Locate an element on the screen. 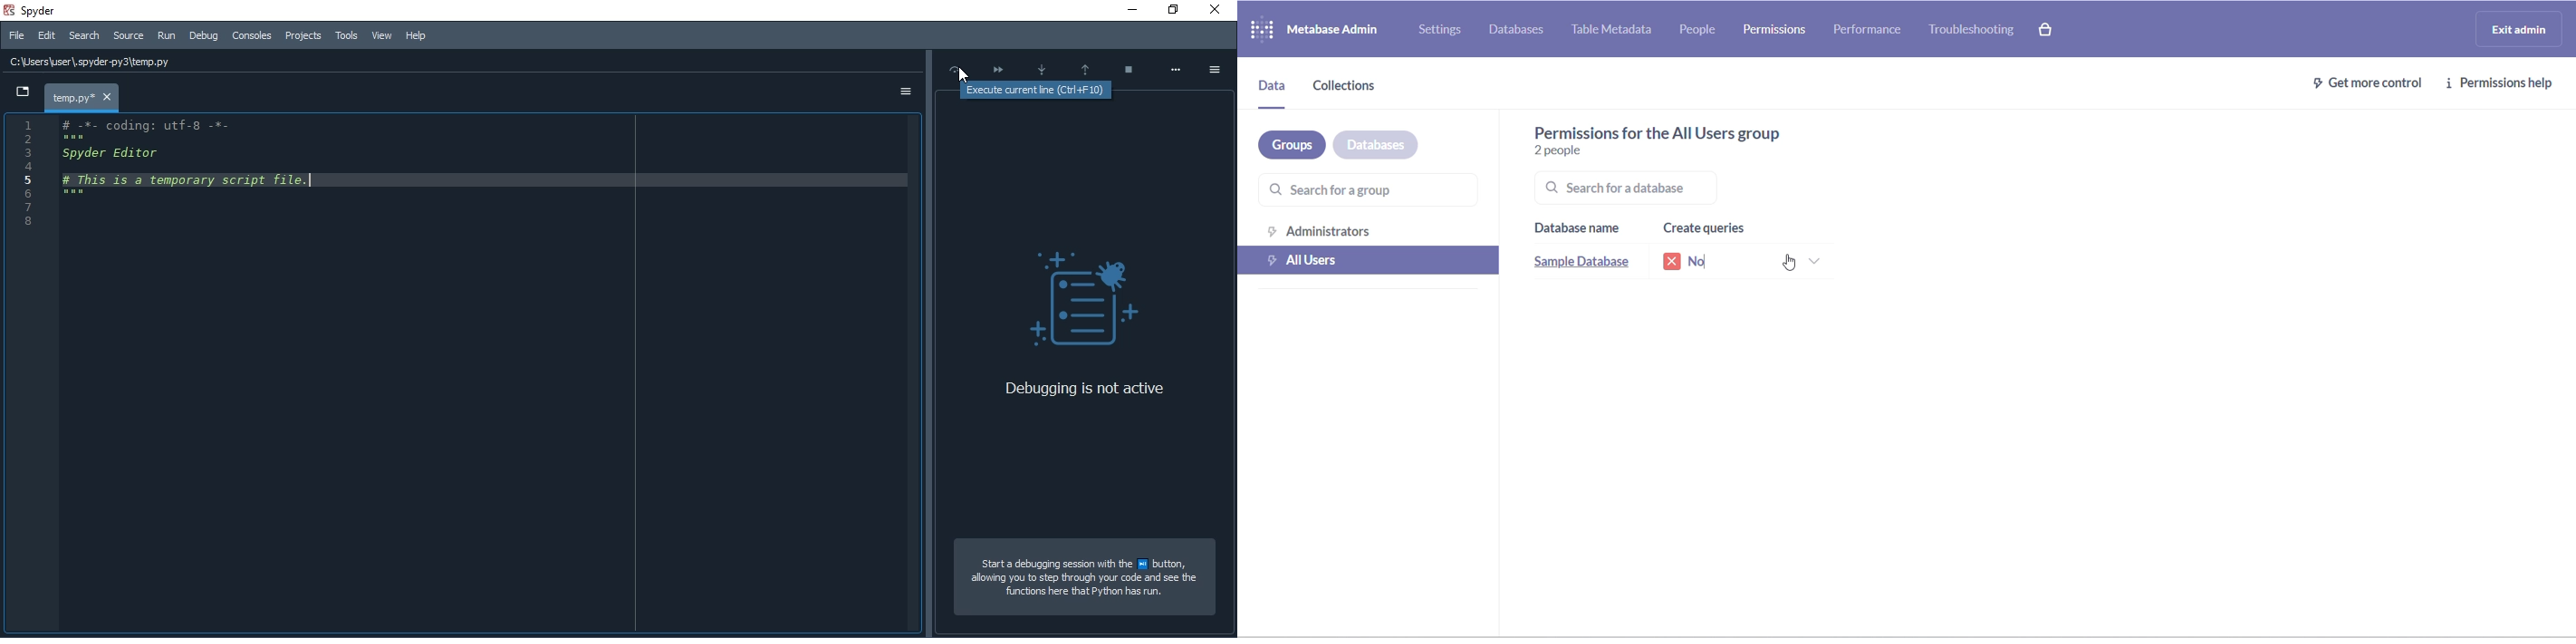  number of people in group is located at coordinates (1574, 151).